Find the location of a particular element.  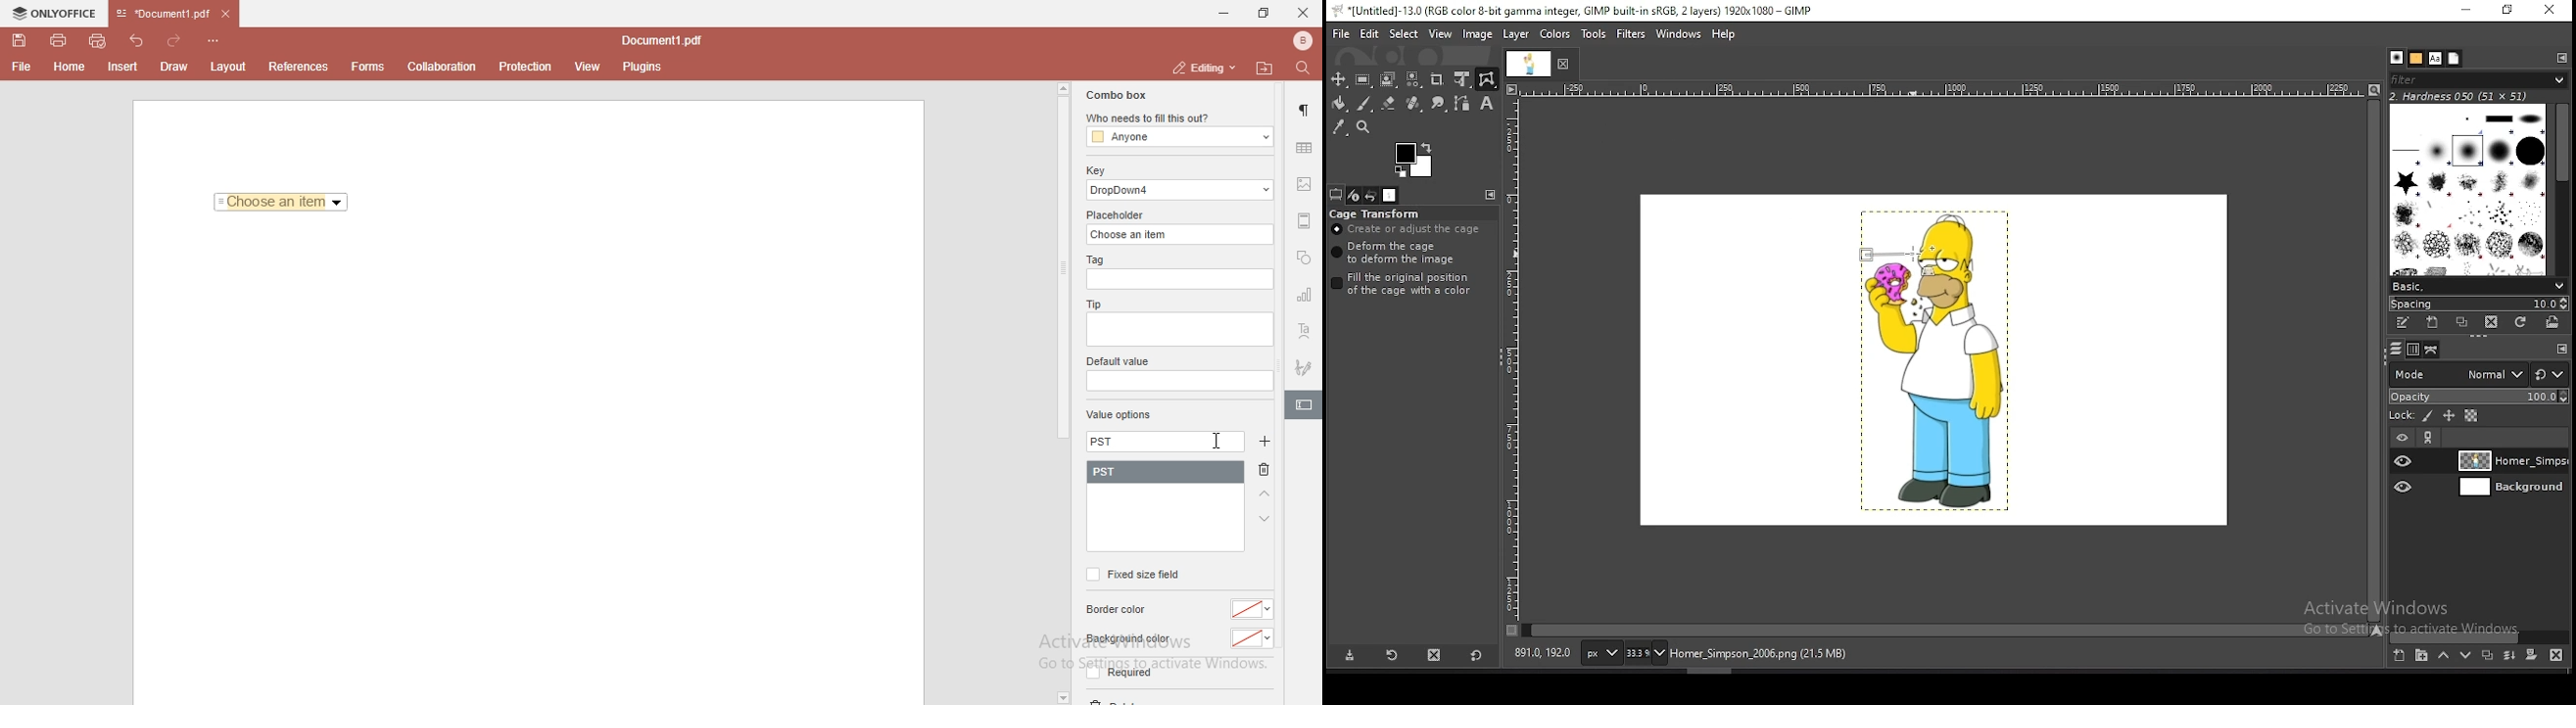

chart is located at coordinates (1306, 298).